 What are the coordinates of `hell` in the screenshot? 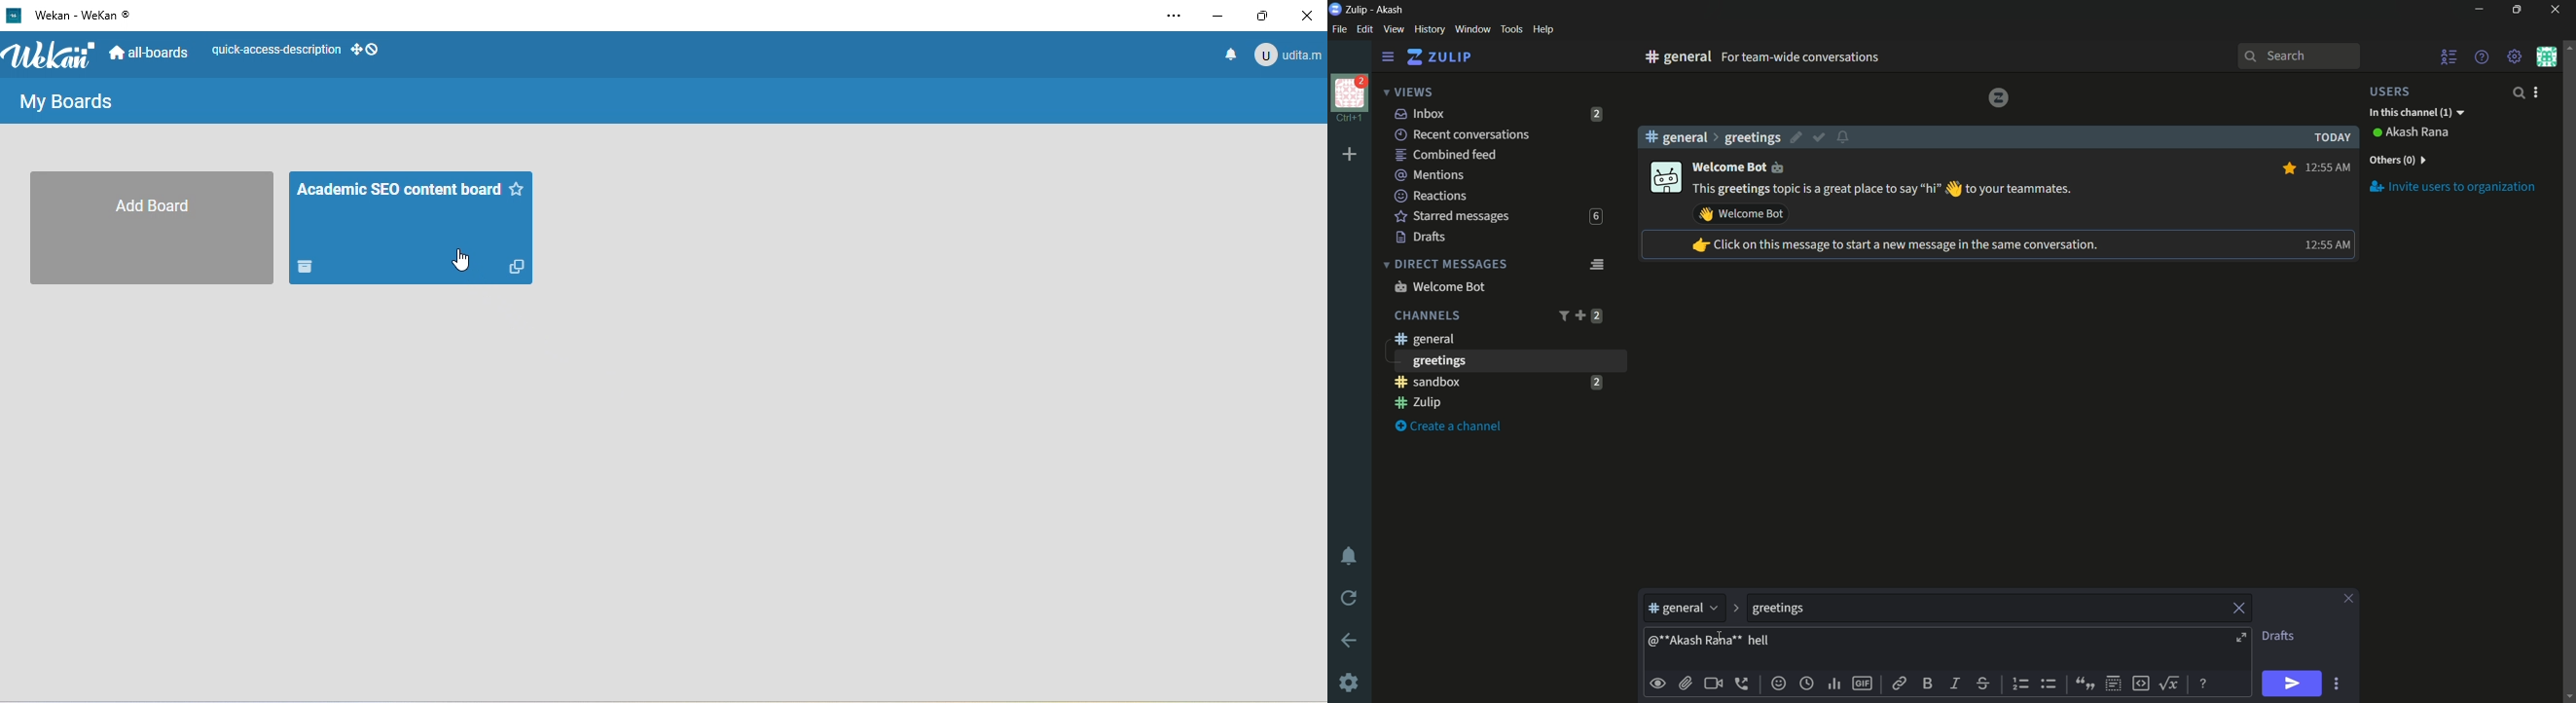 It's located at (1759, 641).